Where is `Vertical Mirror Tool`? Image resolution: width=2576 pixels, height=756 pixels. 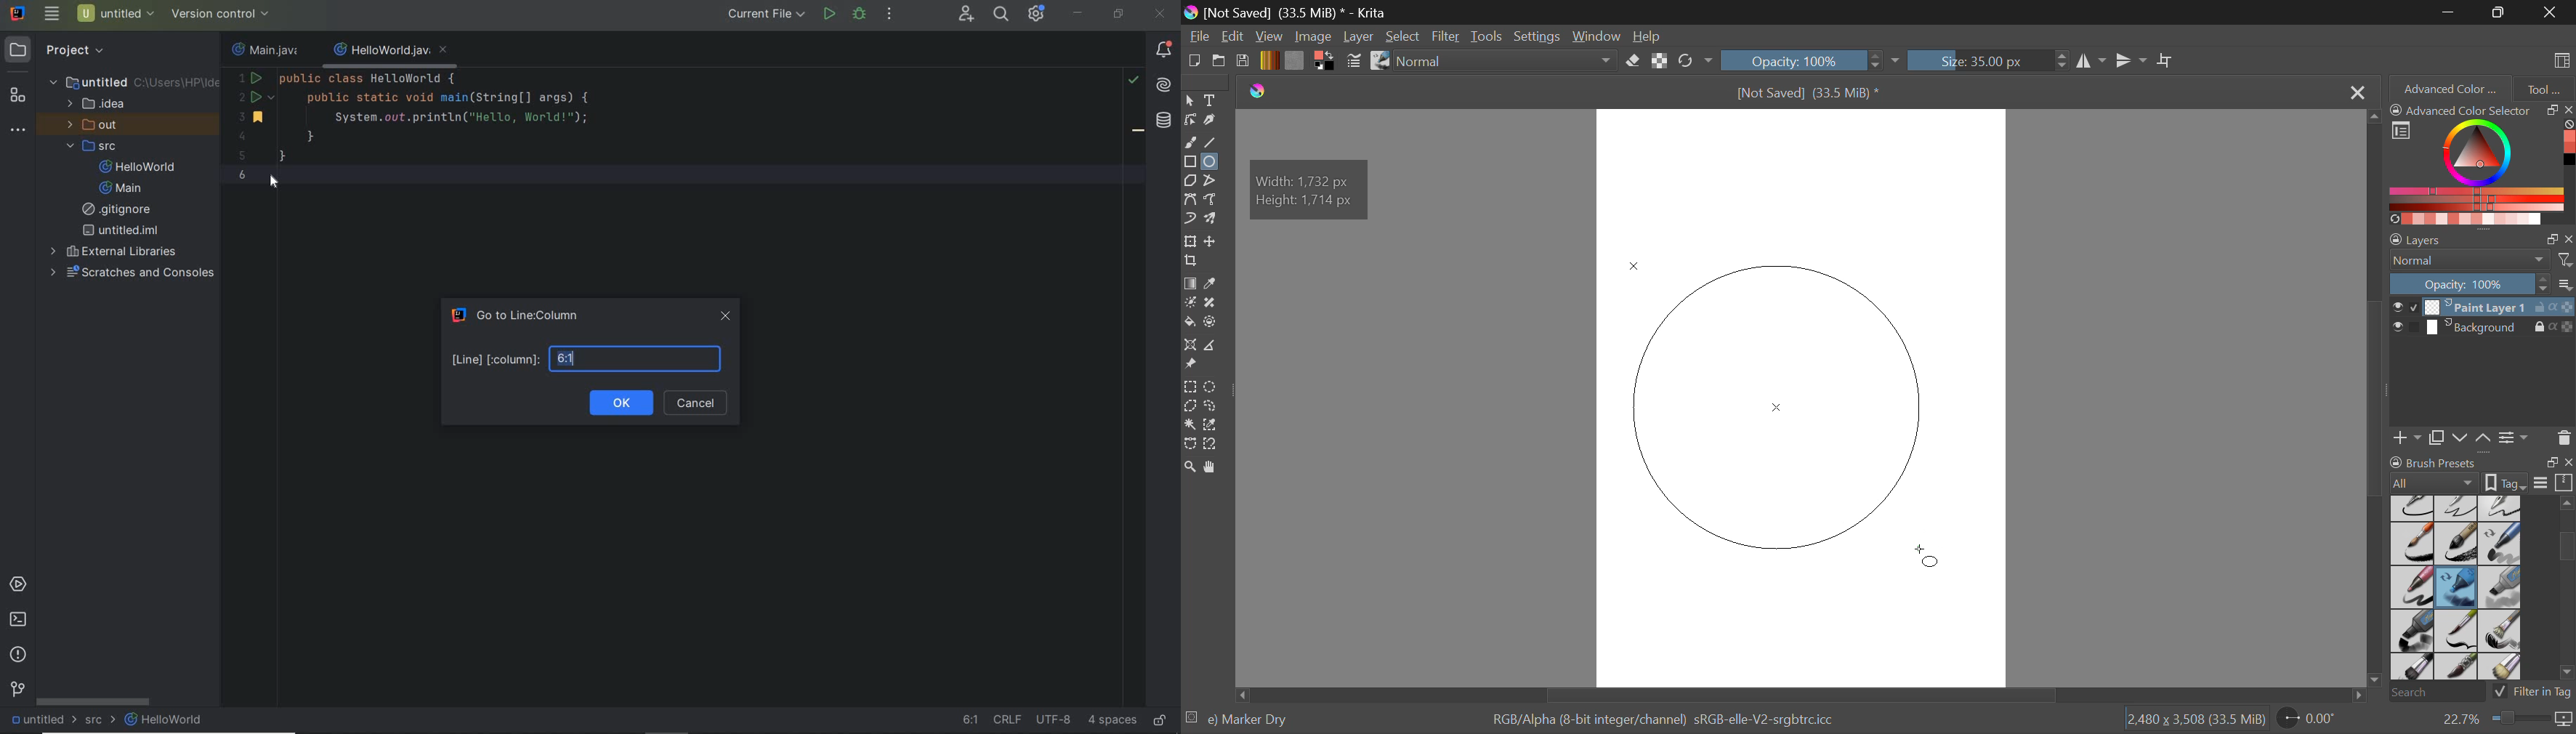 Vertical Mirror Tool is located at coordinates (2131, 61).